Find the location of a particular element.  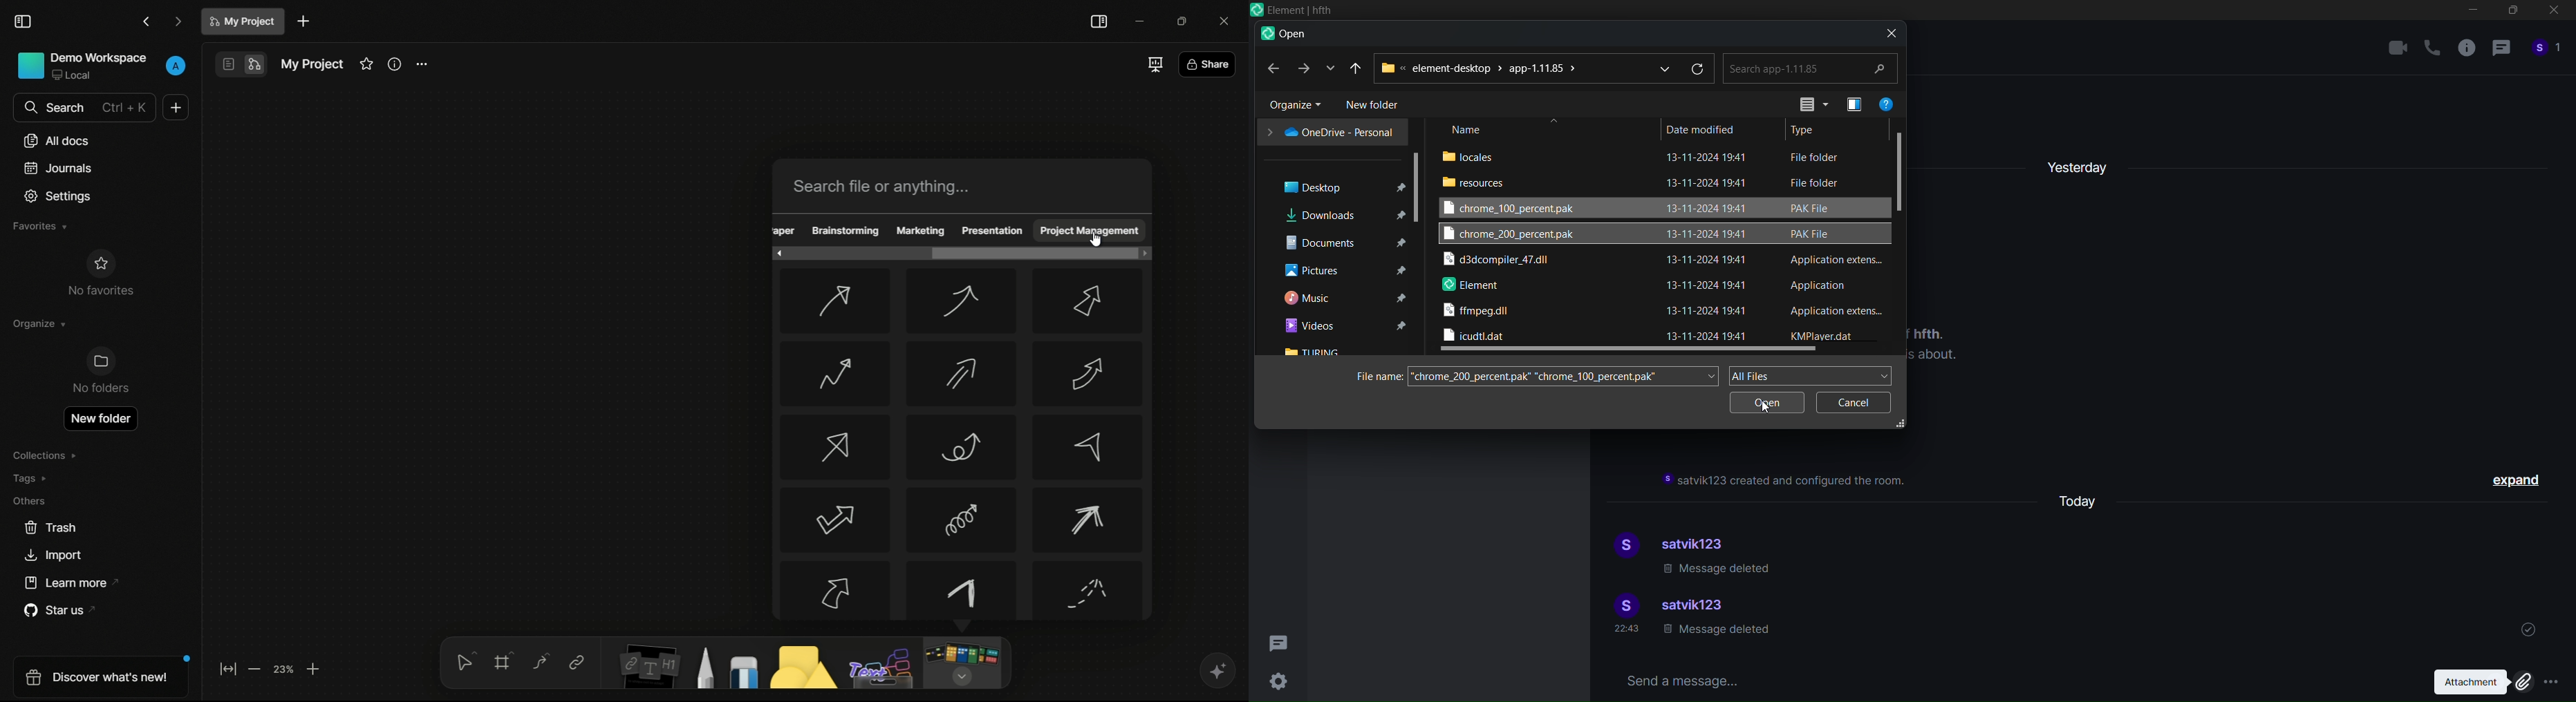

cursor is located at coordinates (1098, 242).